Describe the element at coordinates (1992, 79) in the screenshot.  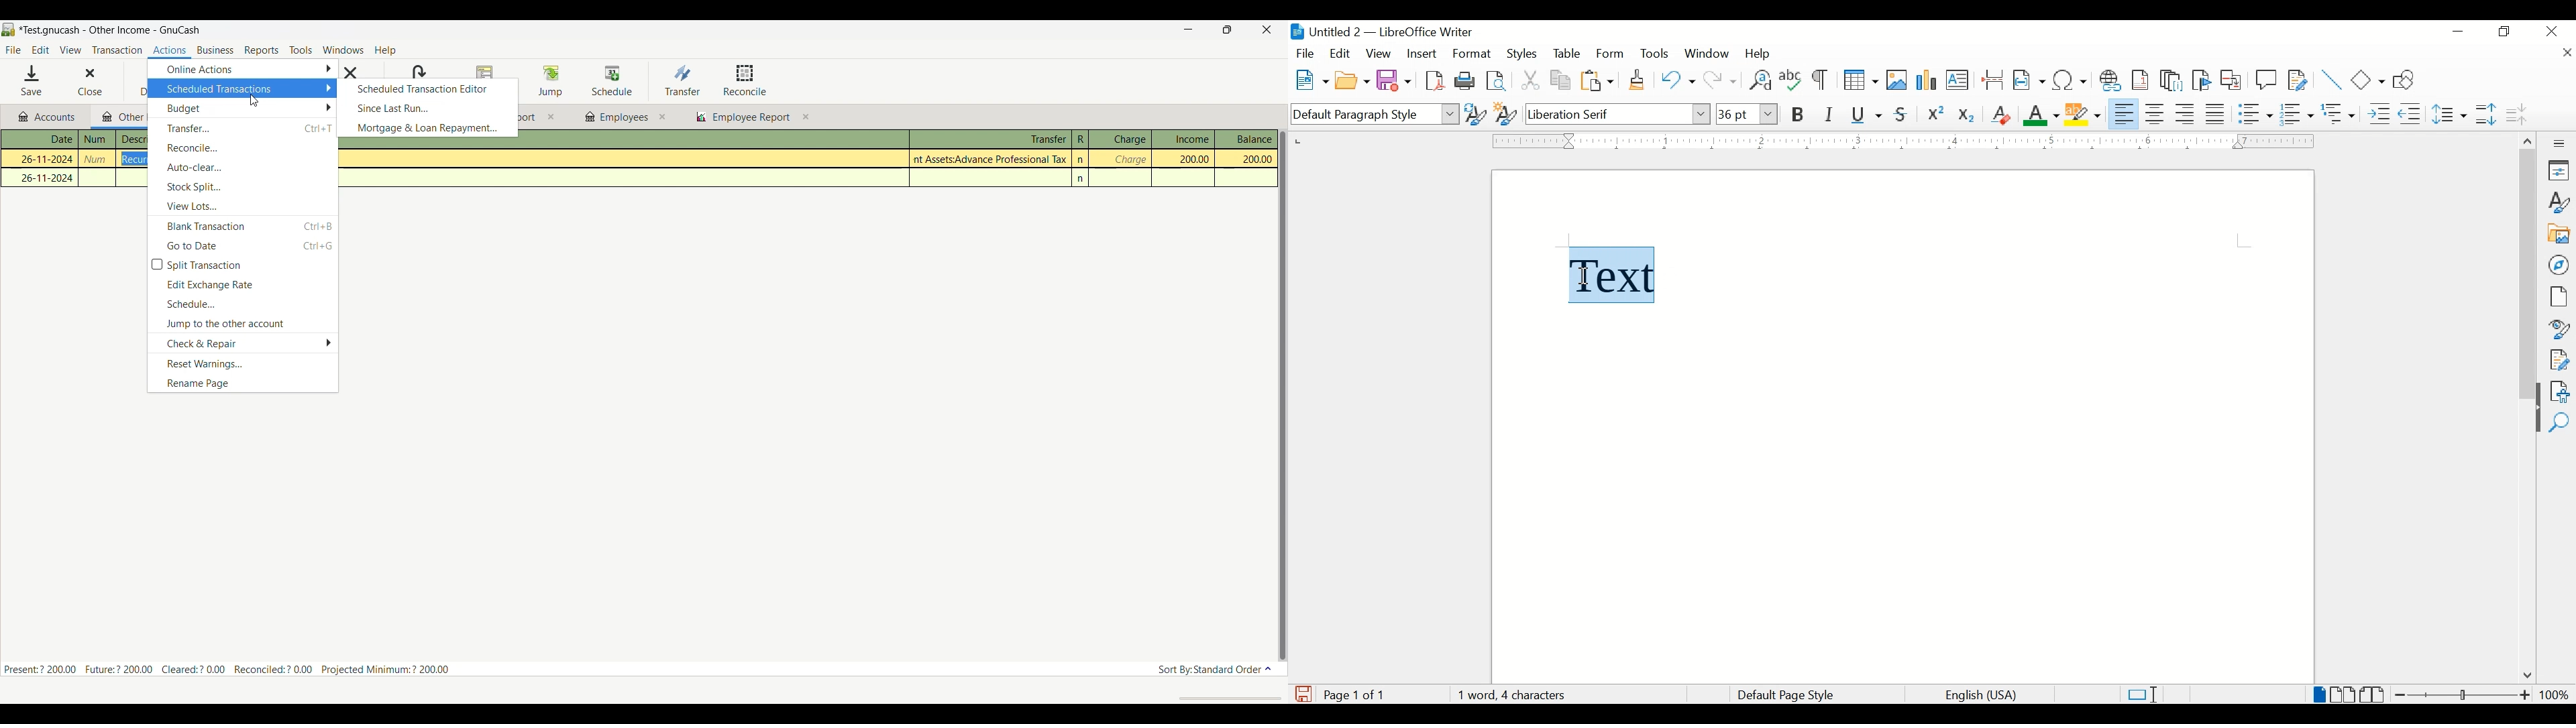
I see `insert page break` at that location.